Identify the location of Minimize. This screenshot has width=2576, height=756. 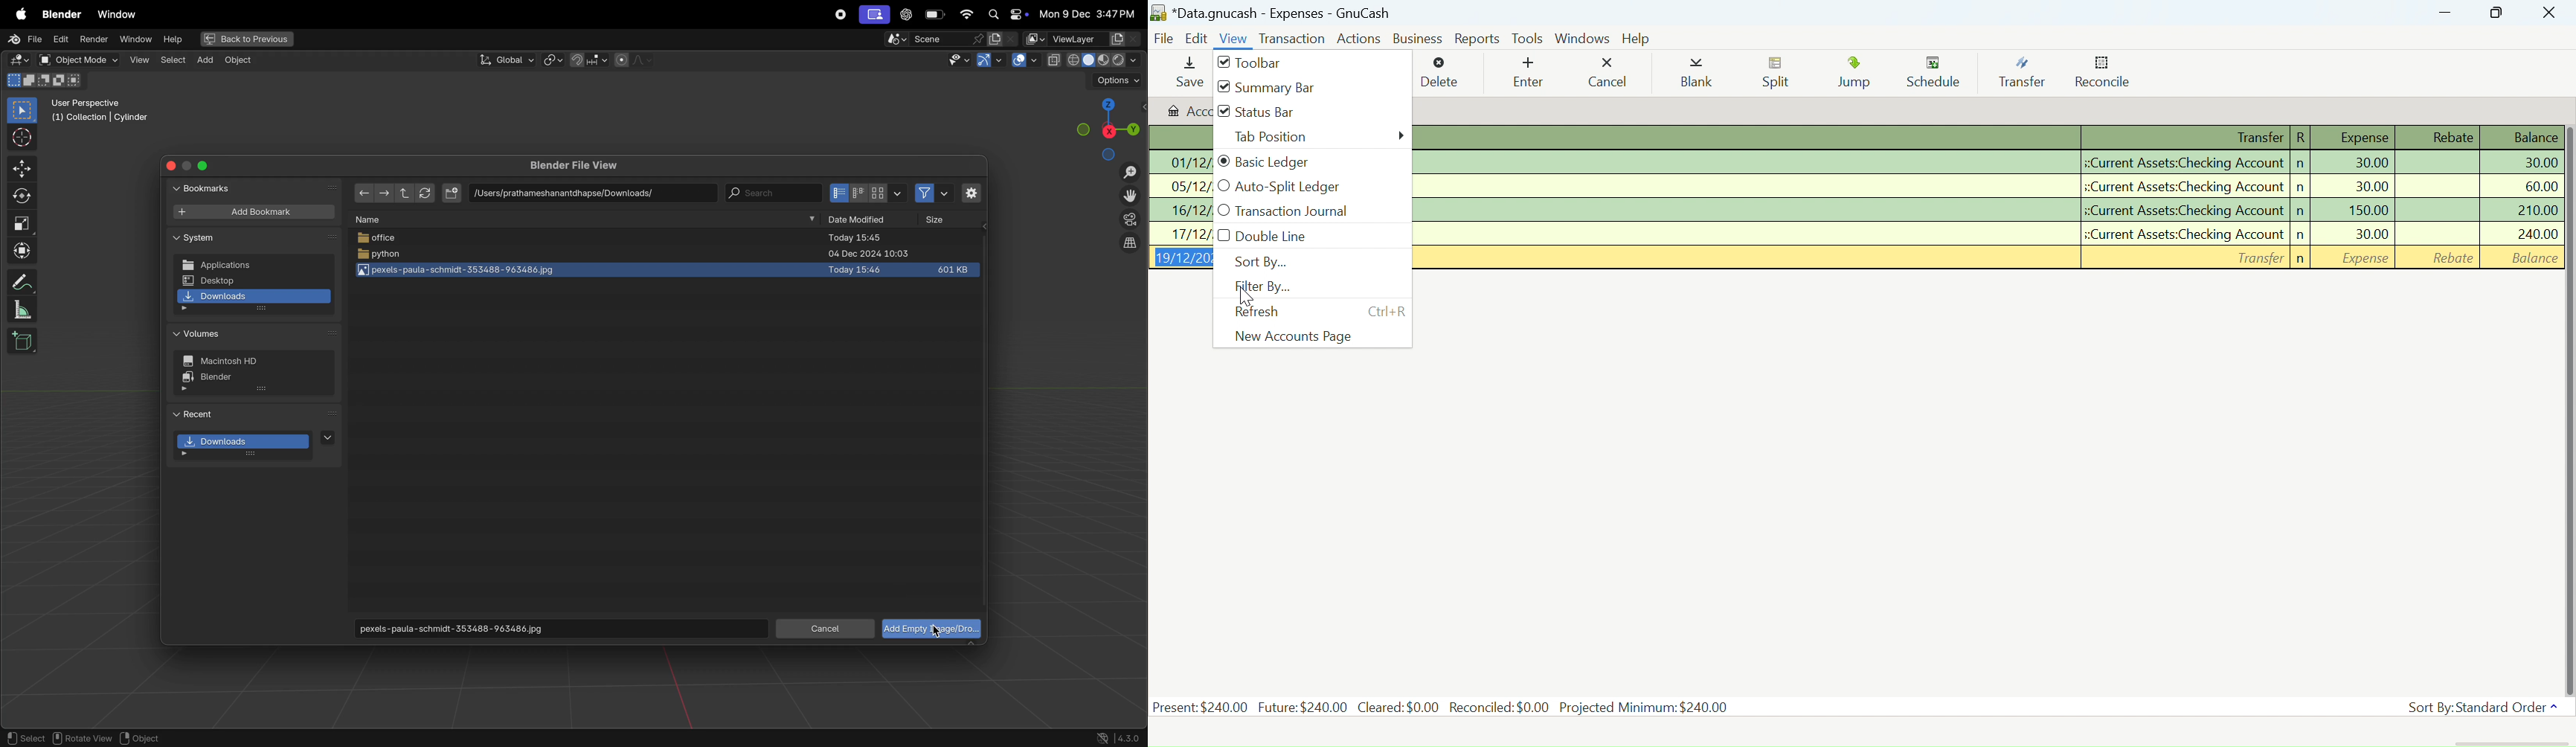
(2497, 12).